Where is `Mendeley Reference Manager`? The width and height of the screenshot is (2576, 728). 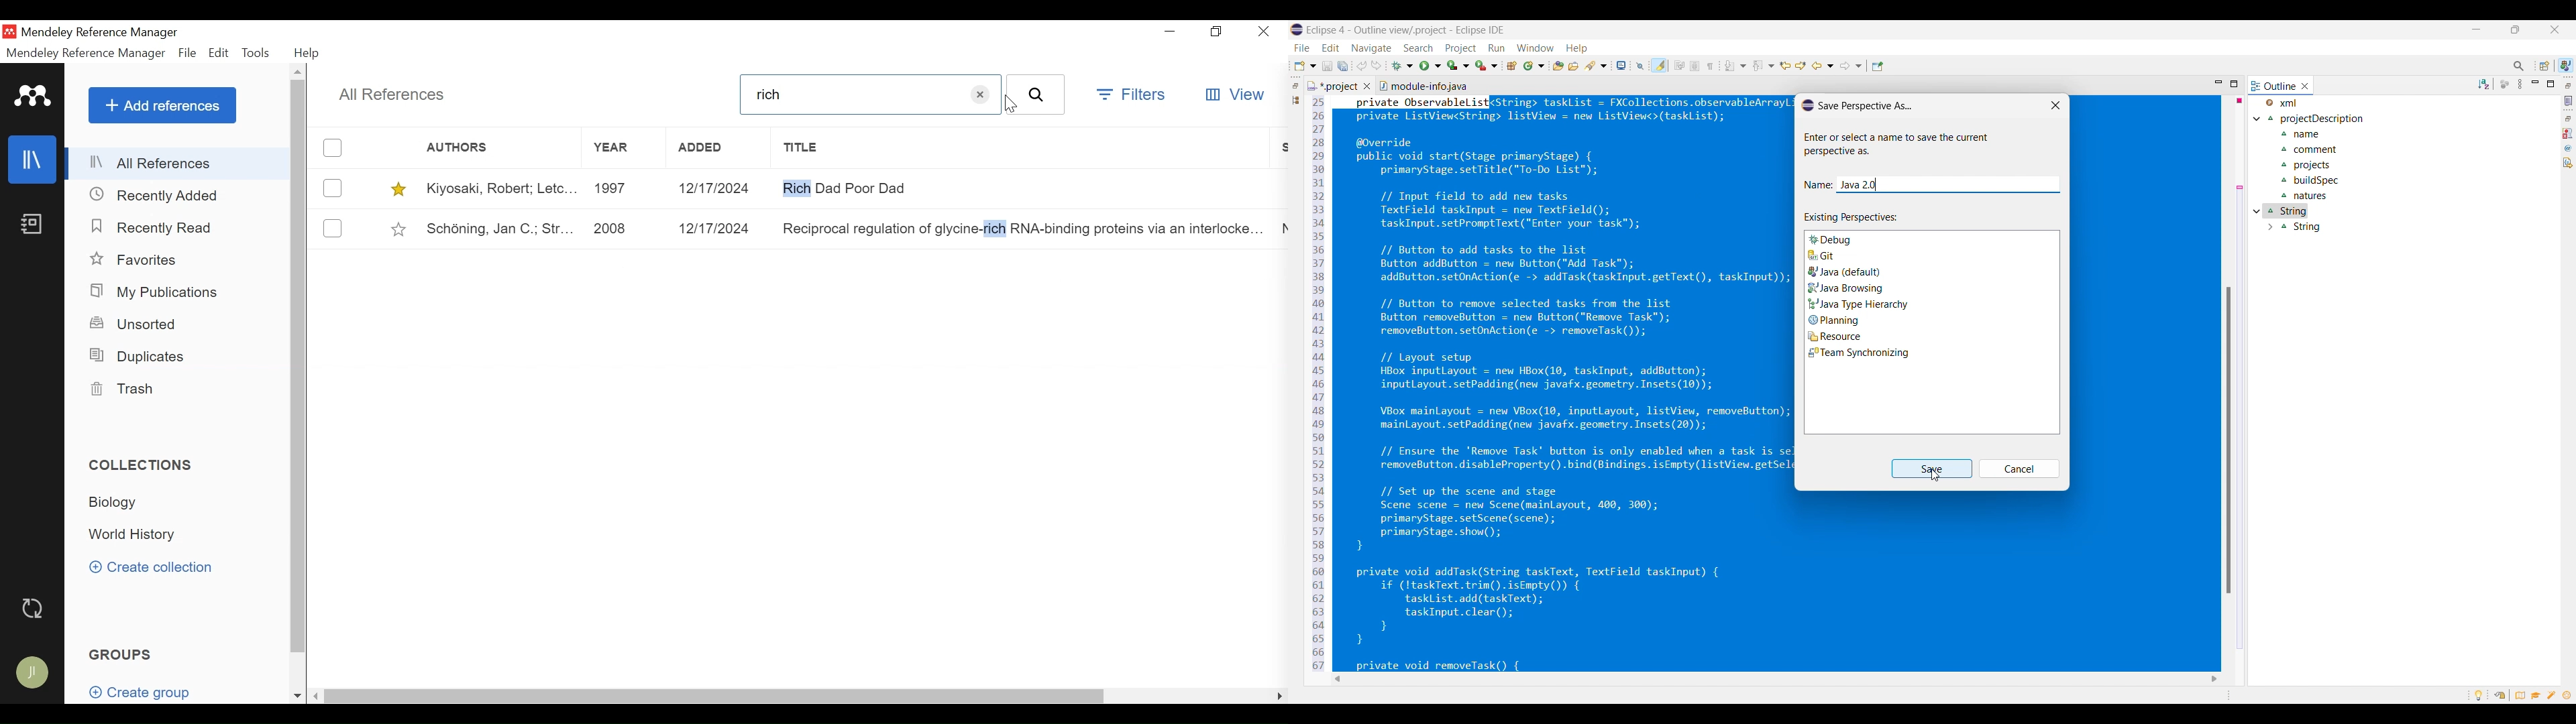
Mendeley Reference Manager is located at coordinates (86, 53).